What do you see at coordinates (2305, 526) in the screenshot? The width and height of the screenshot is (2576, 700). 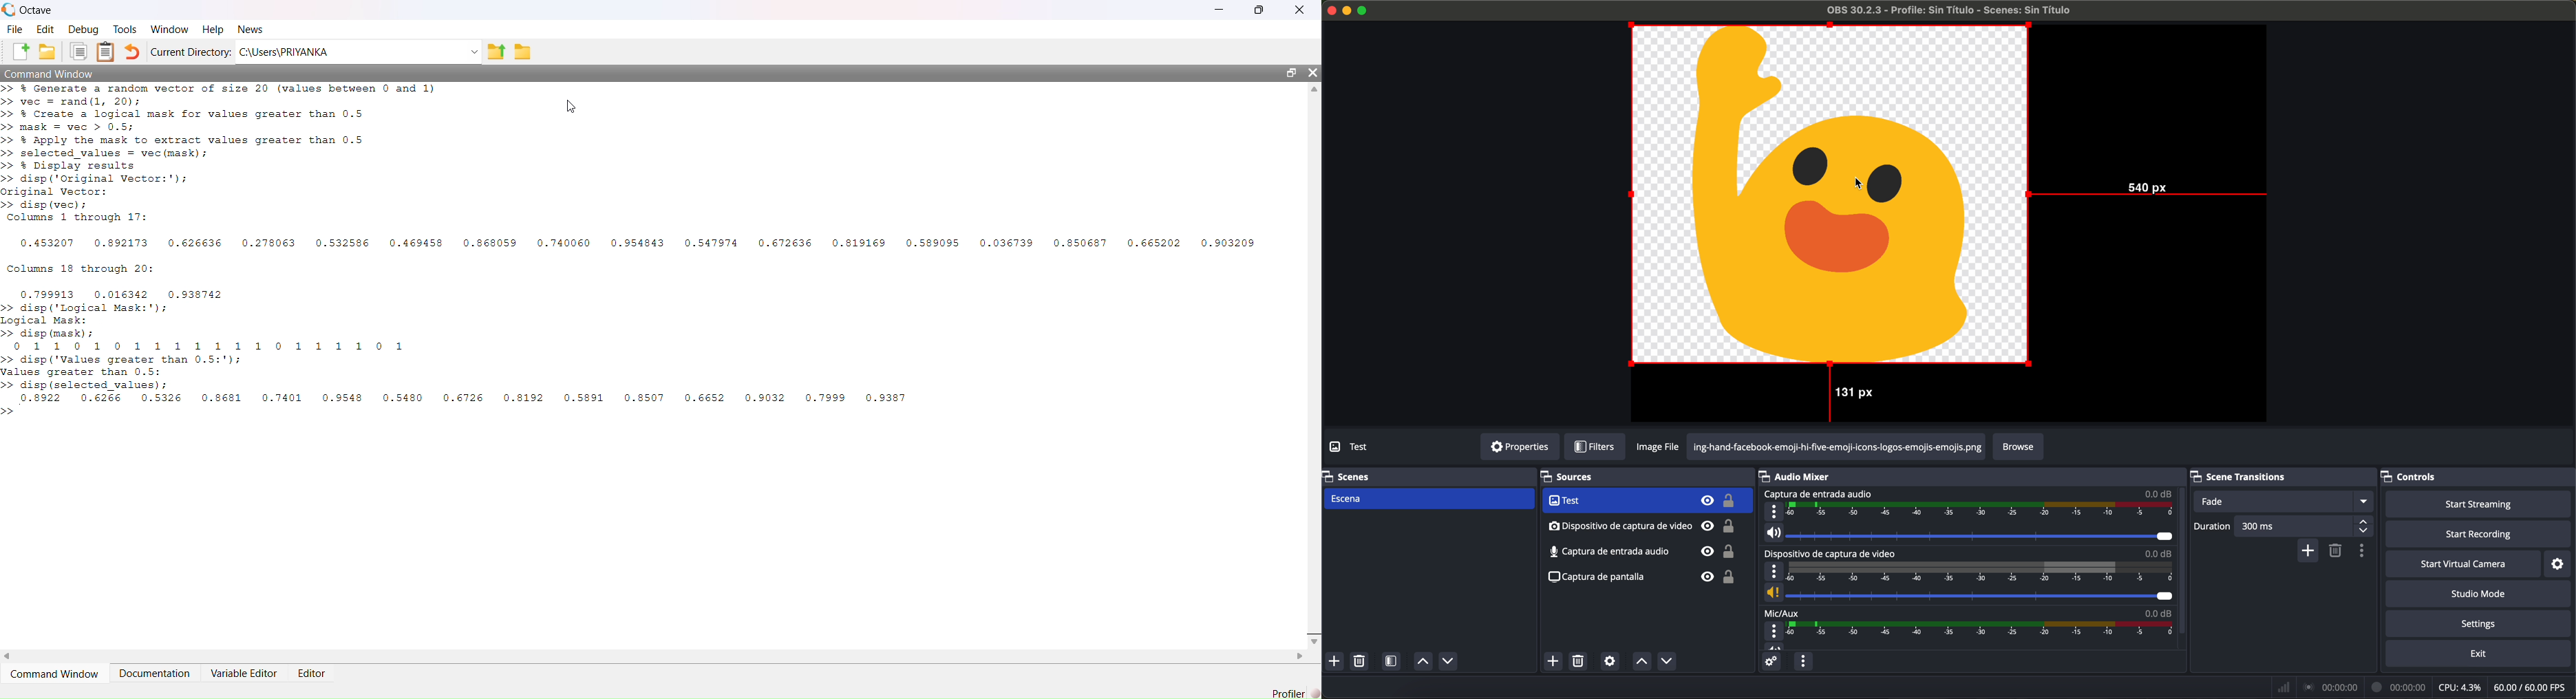 I see `300 ms` at bounding box center [2305, 526].